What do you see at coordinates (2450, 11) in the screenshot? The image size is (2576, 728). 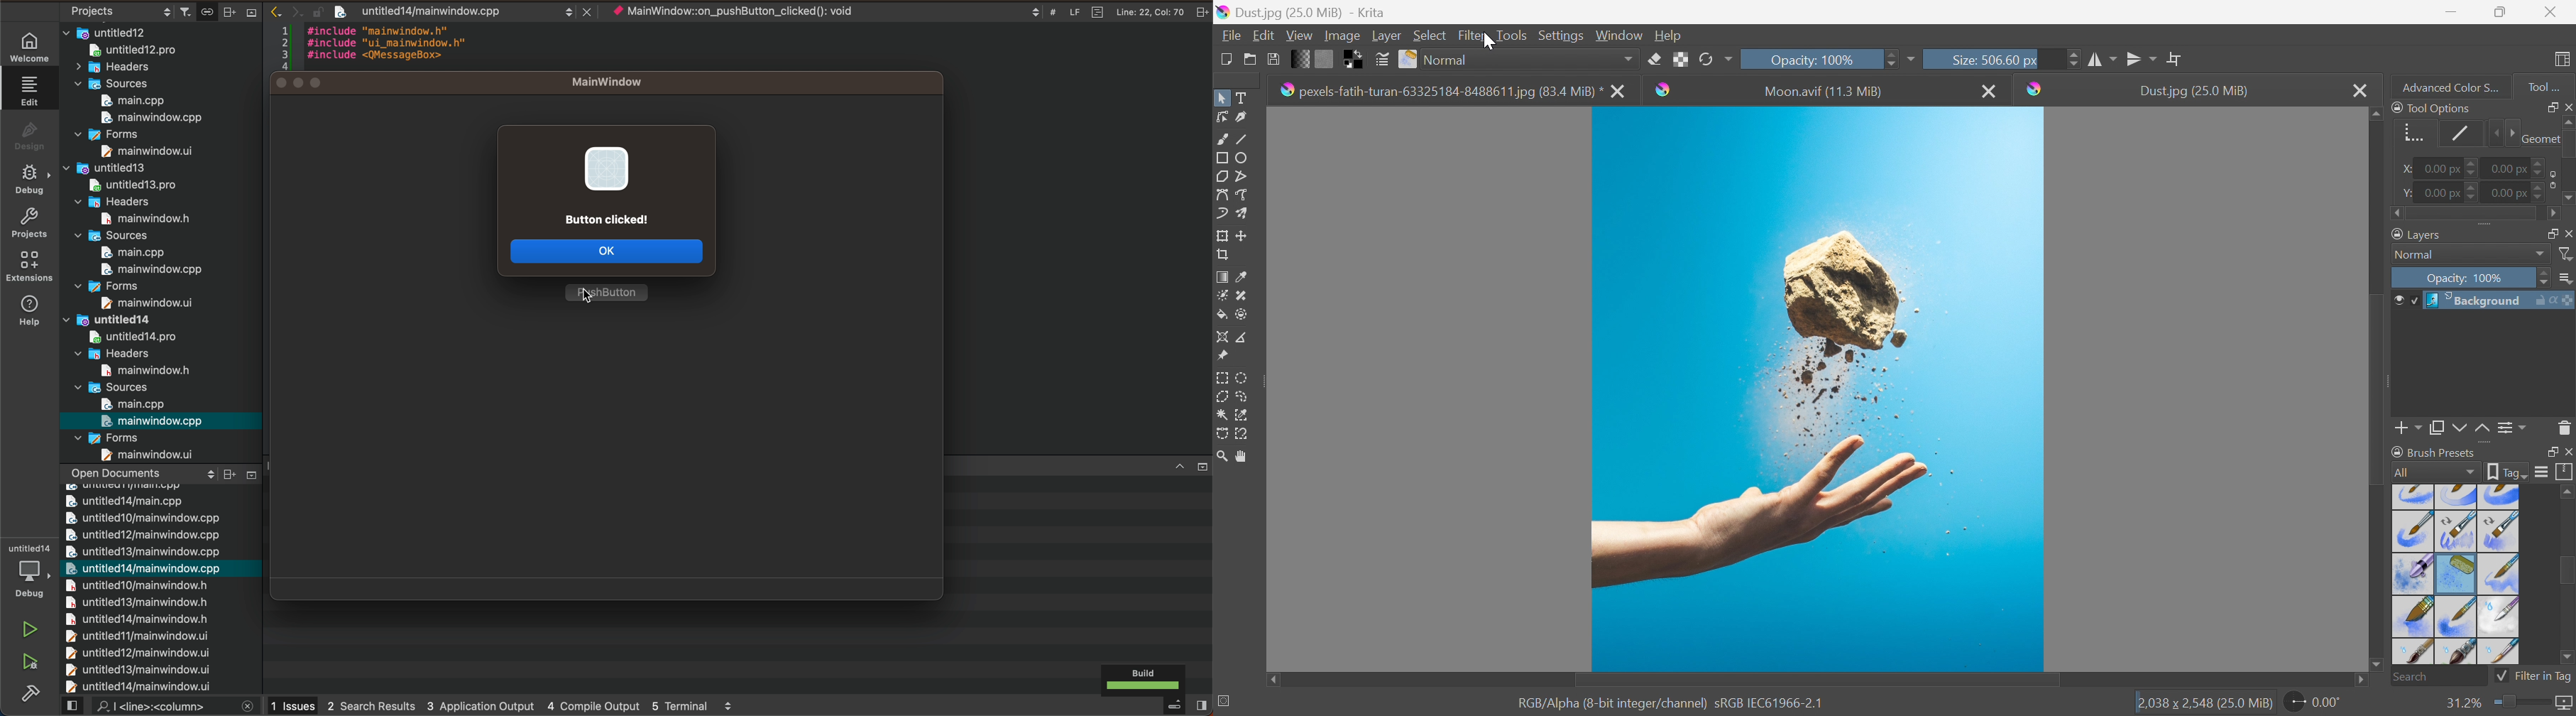 I see `Minimize` at bounding box center [2450, 11].